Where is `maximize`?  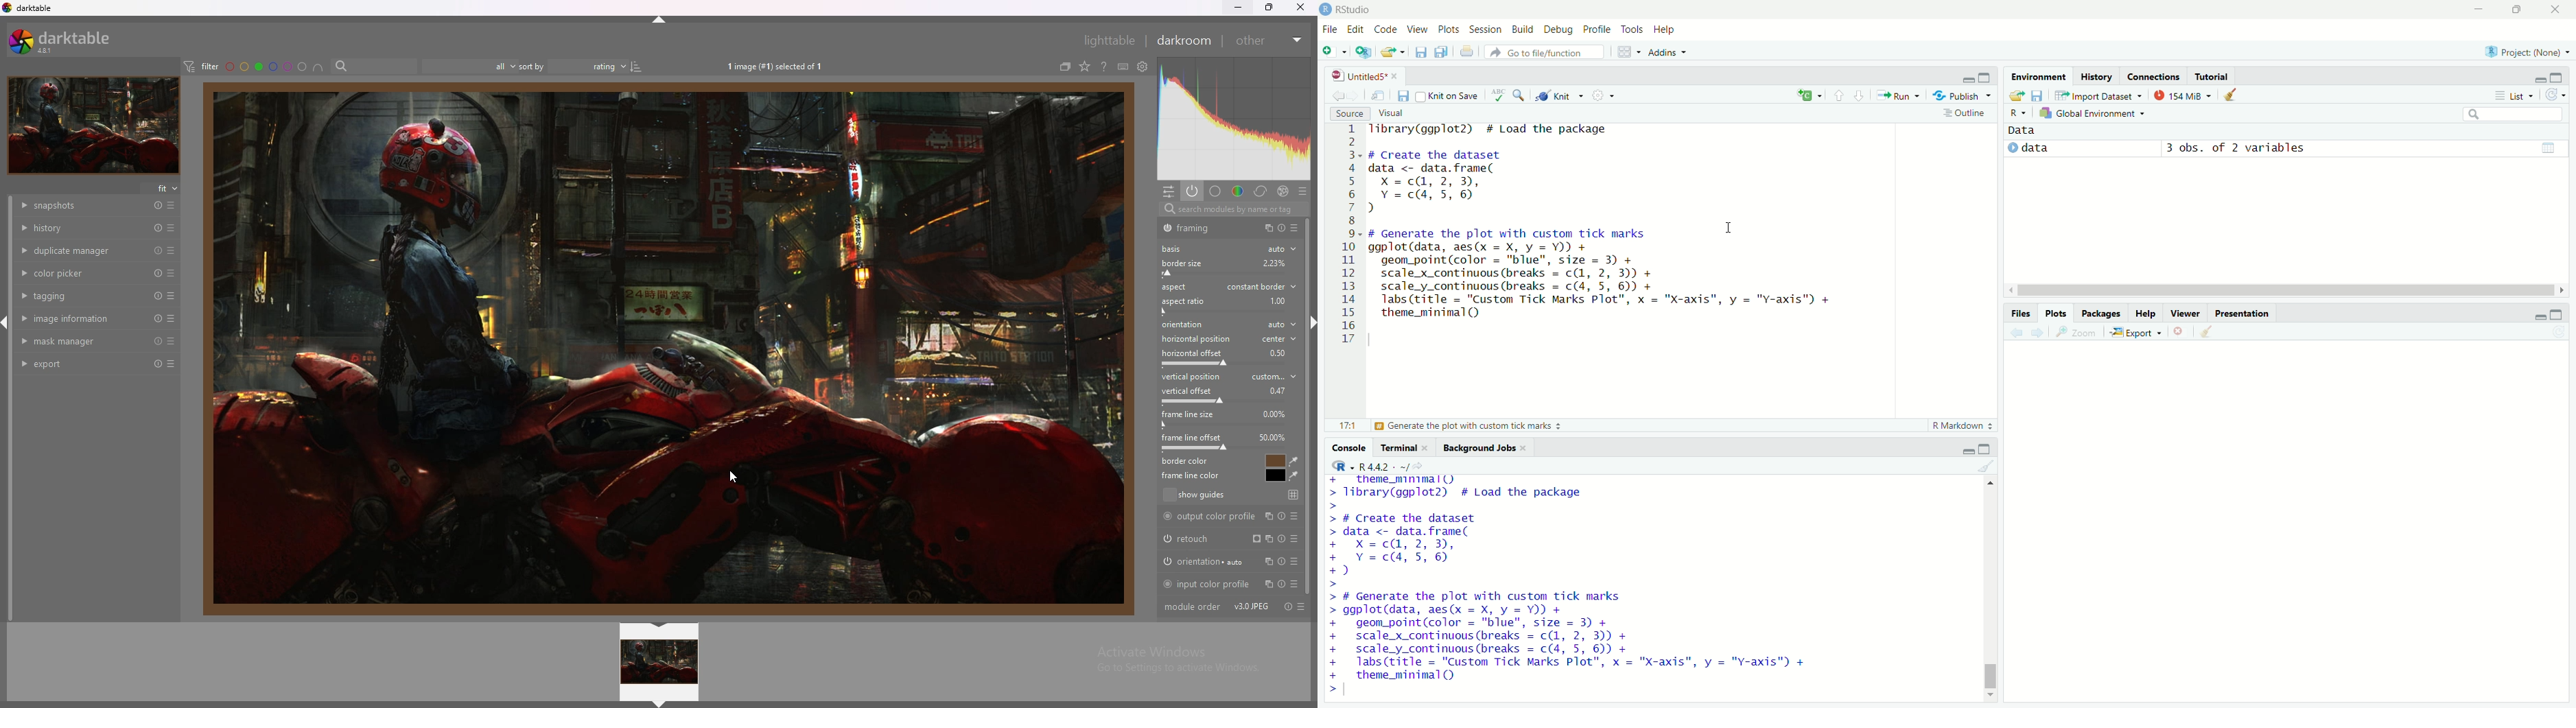
maximize is located at coordinates (2515, 8).